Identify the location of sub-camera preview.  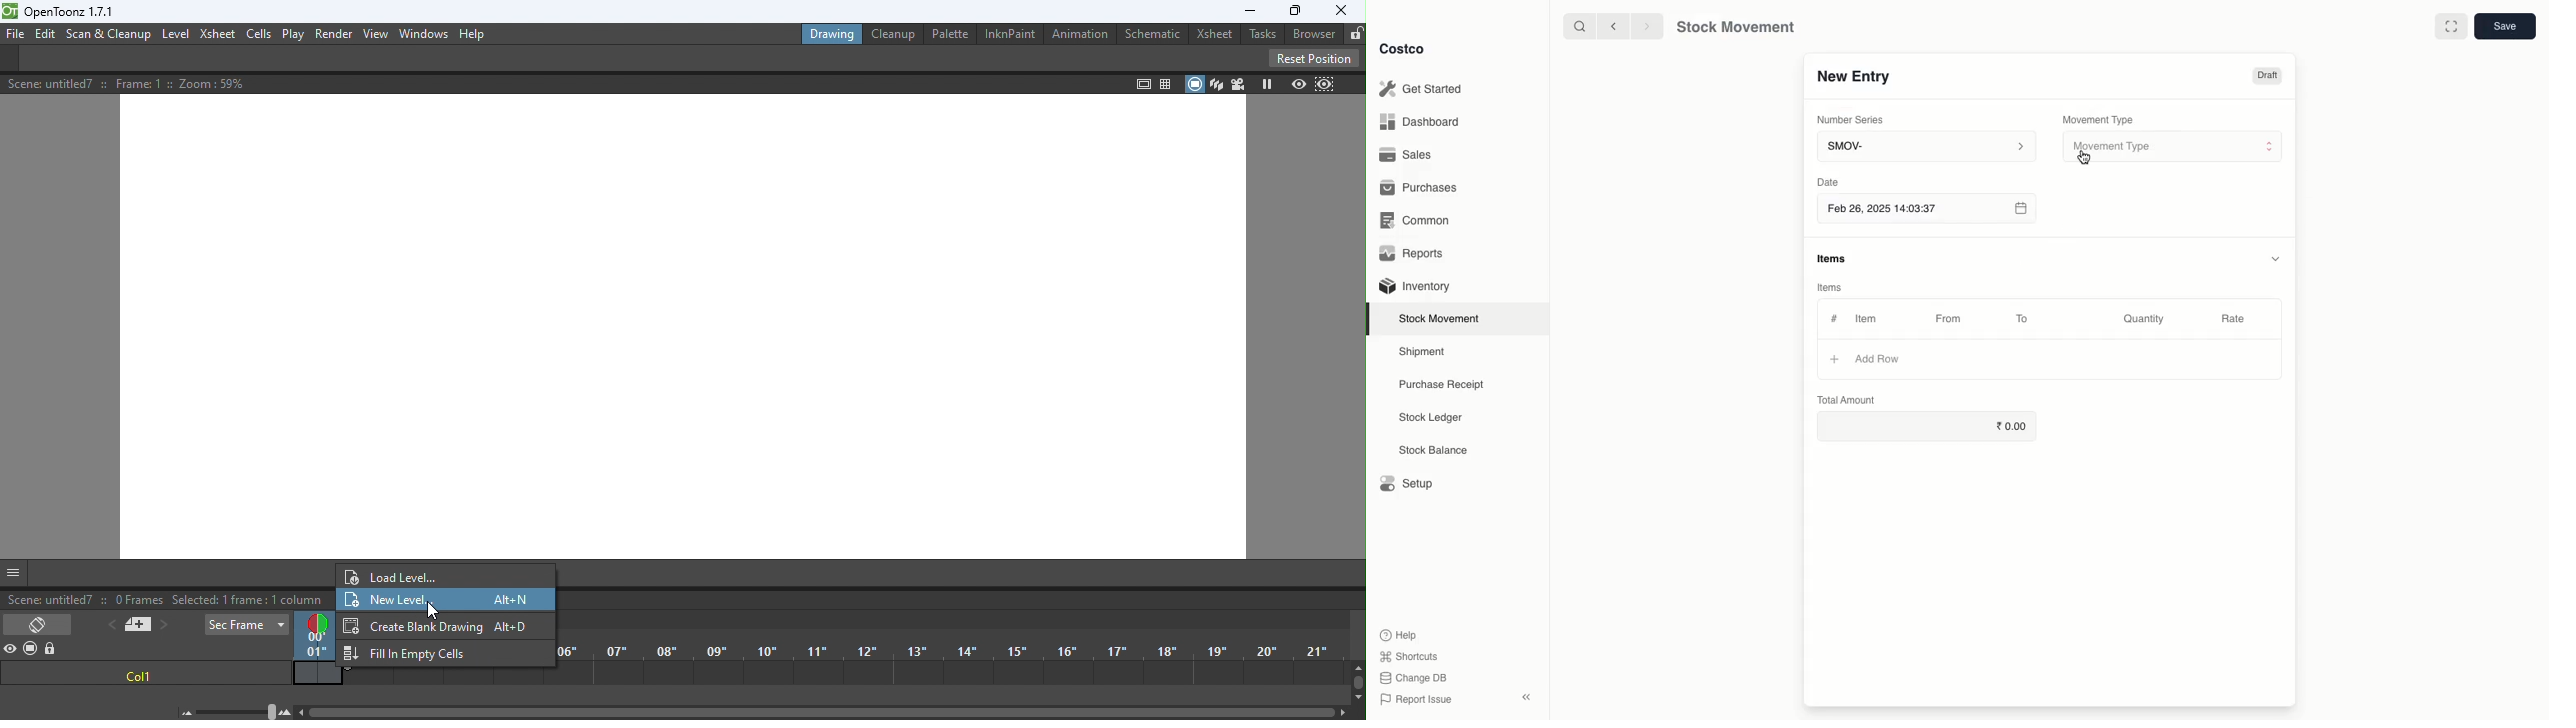
(1326, 84).